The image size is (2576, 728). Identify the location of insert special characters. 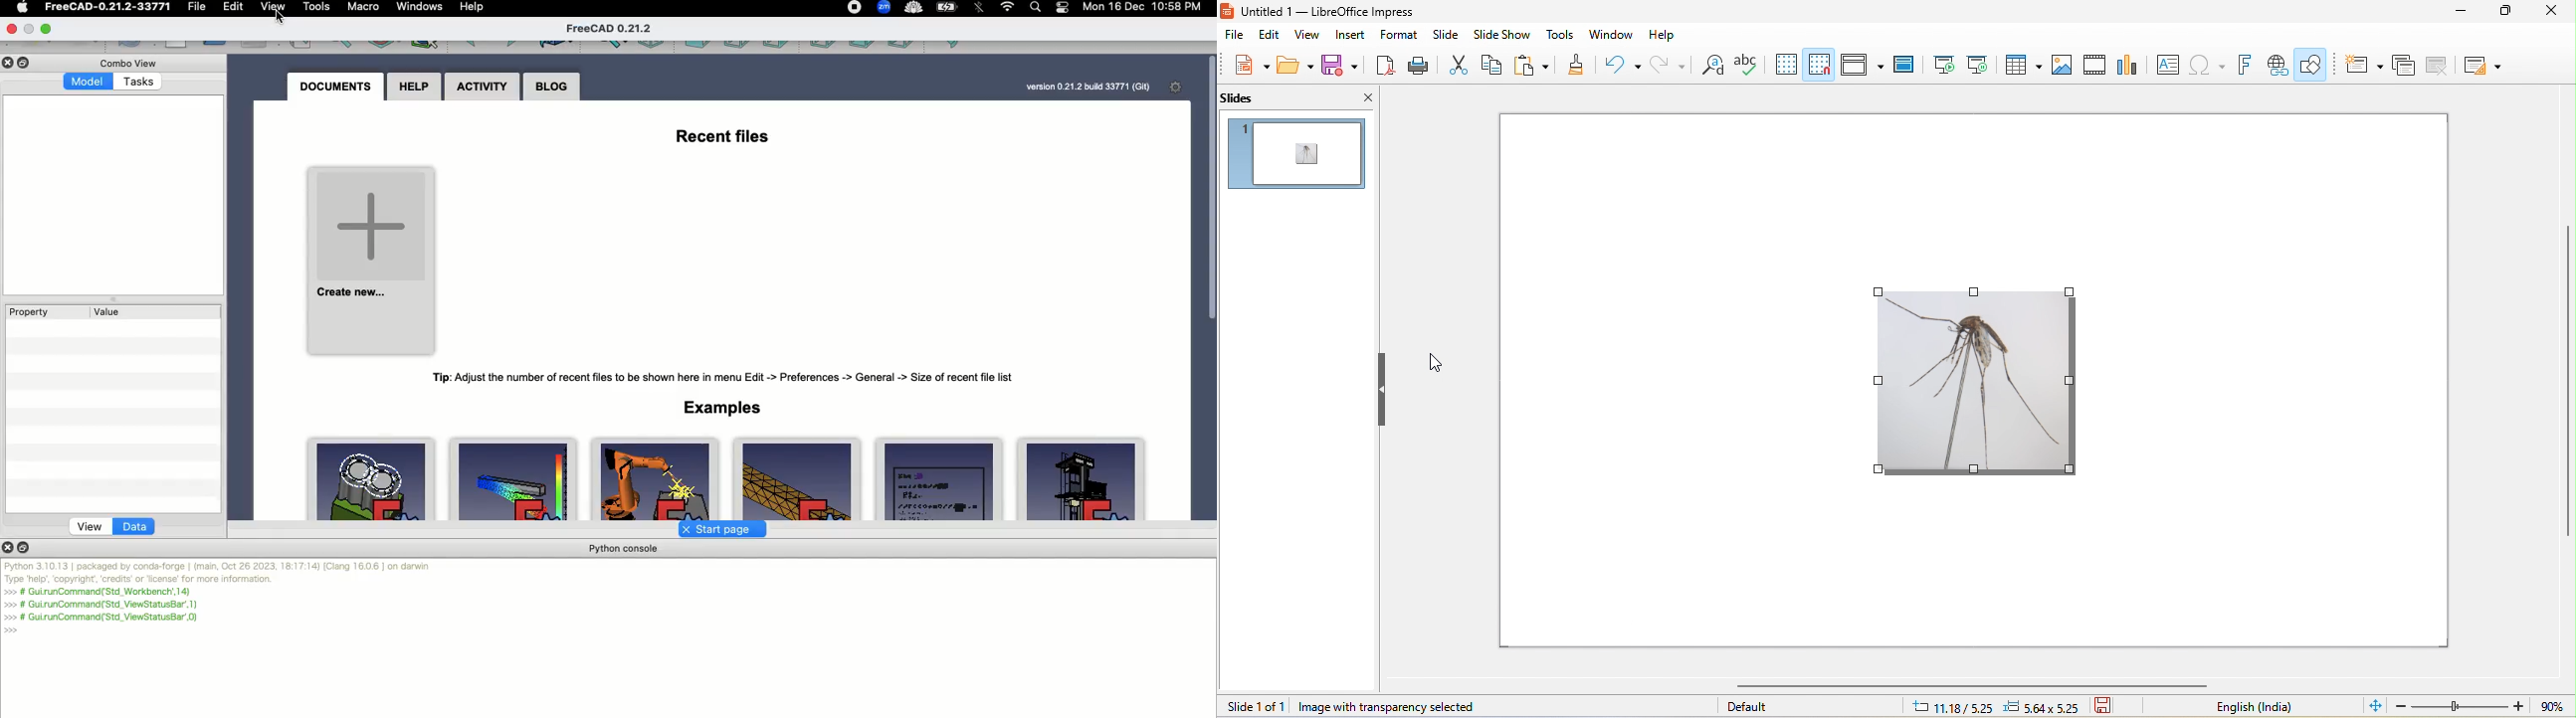
(2207, 65).